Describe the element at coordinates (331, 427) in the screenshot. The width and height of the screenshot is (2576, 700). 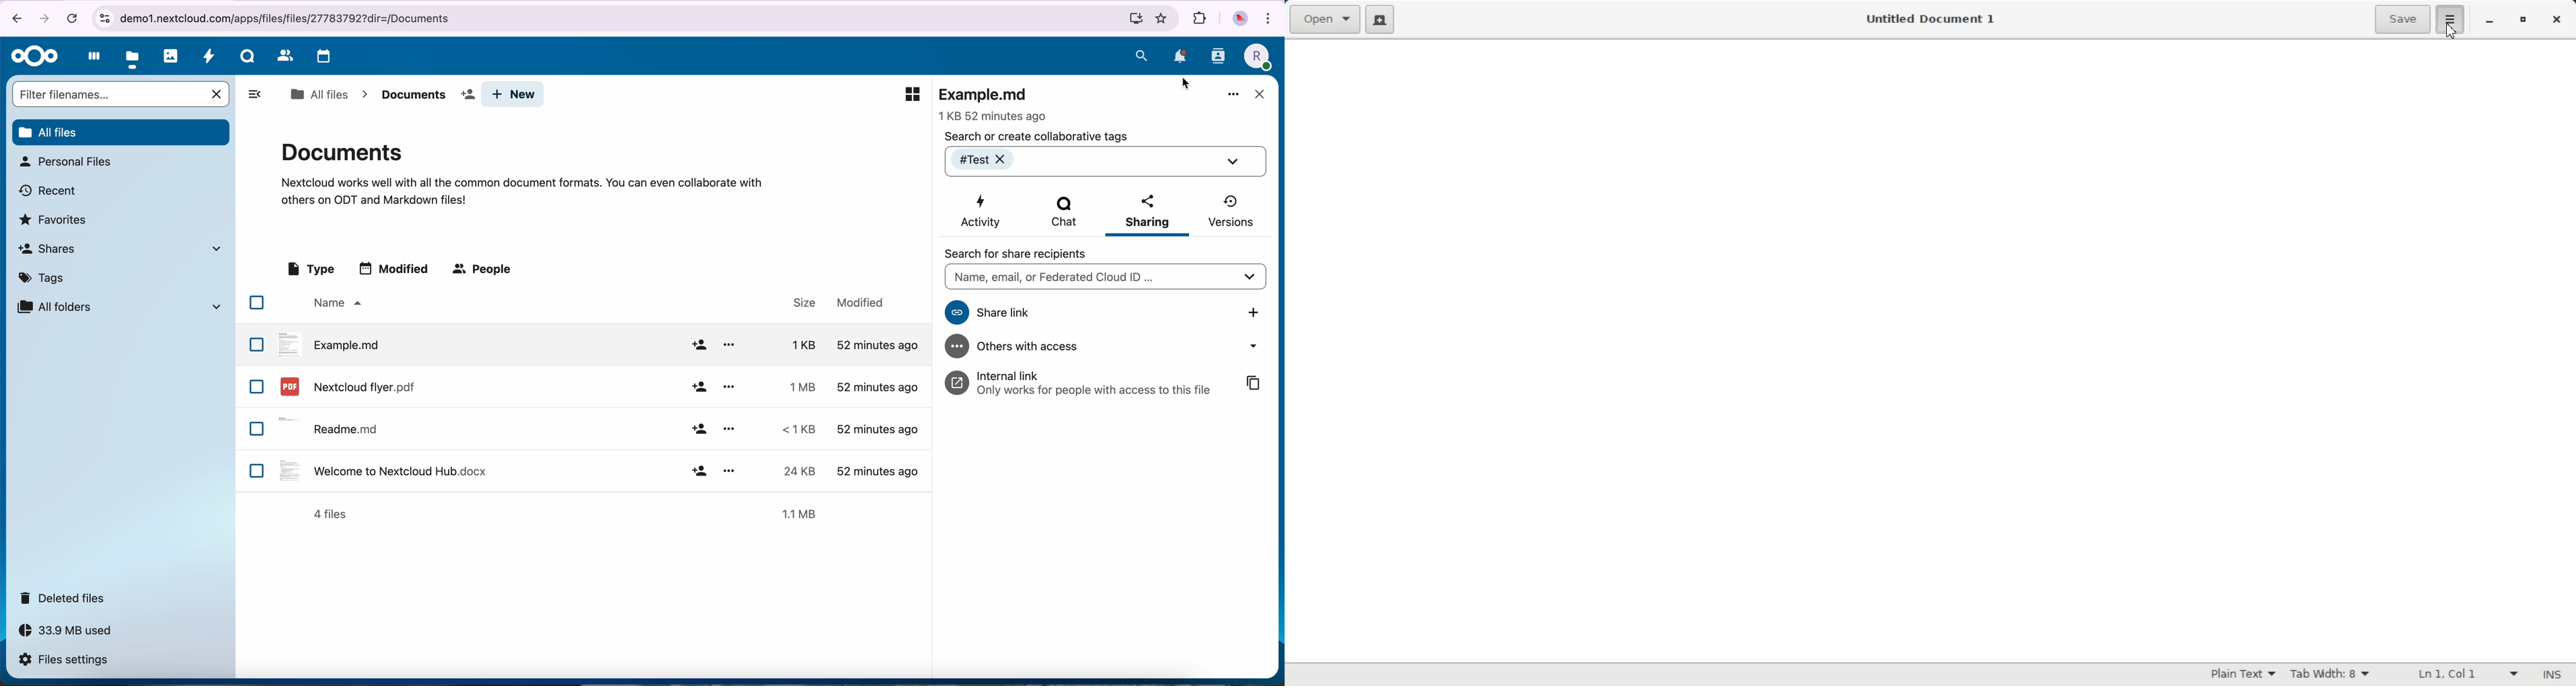
I see `readme.md` at that location.